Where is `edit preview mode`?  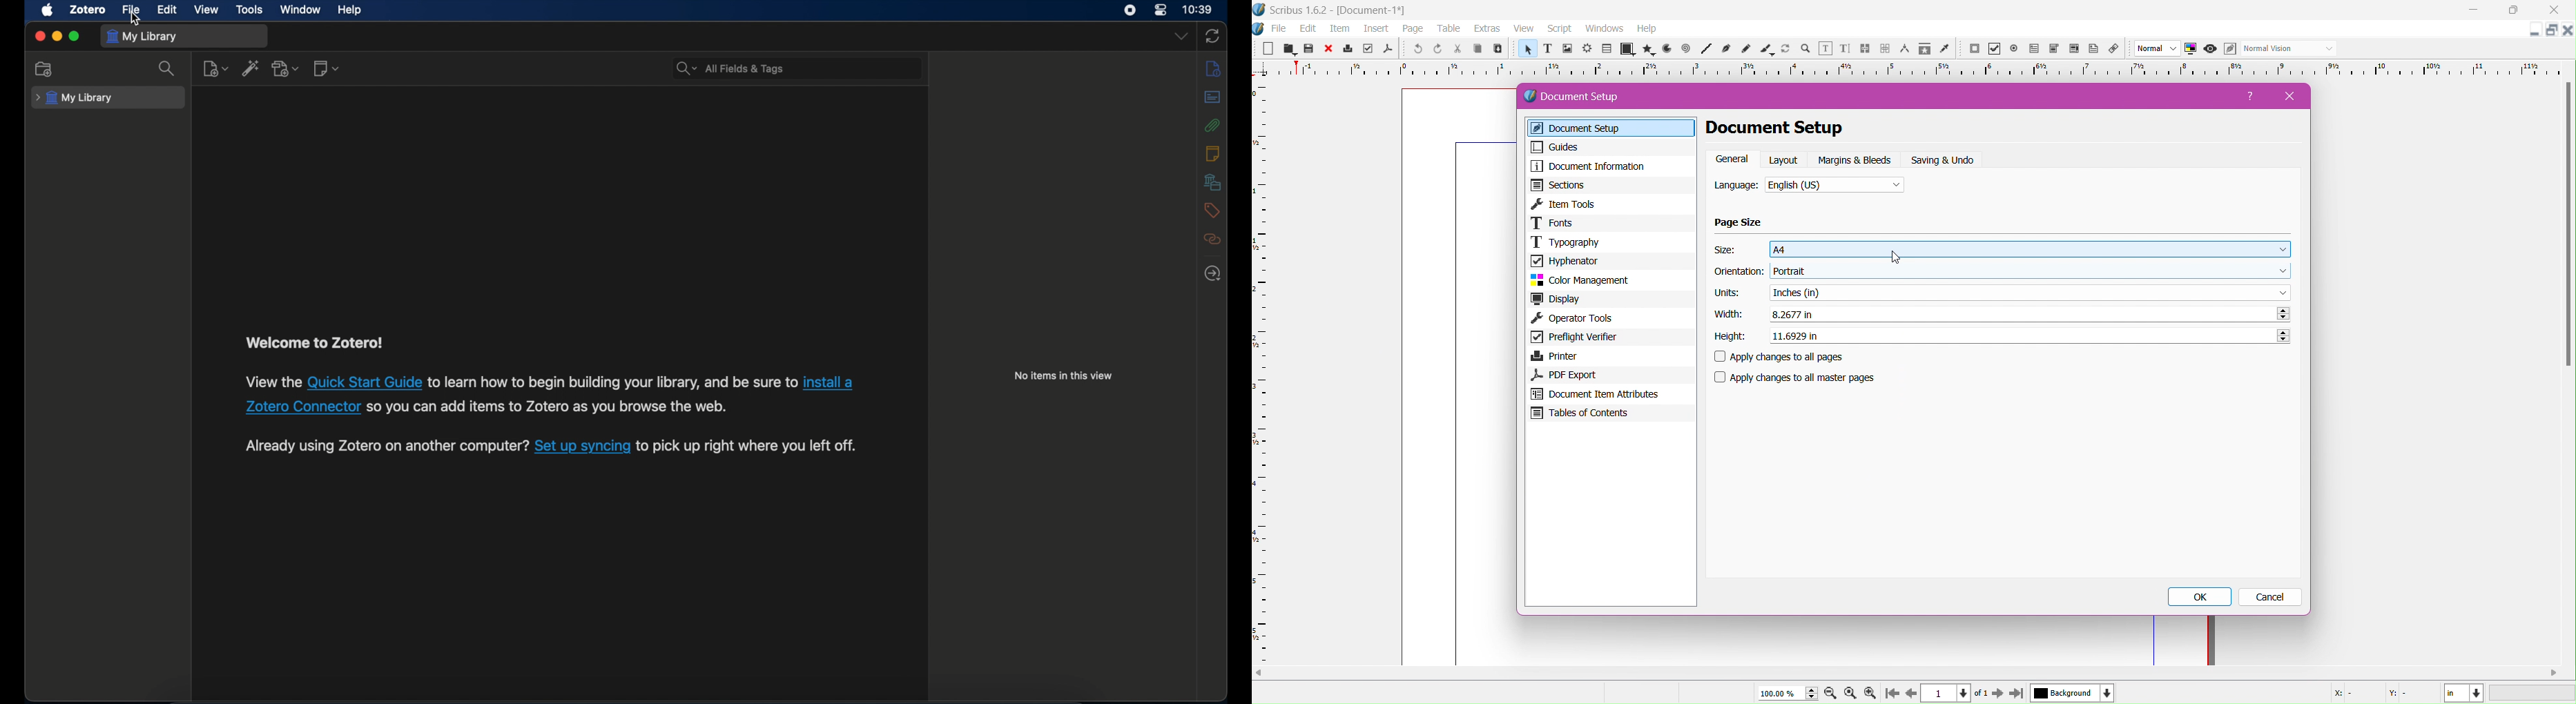
edit preview mode is located at coordinates (2229, 49).